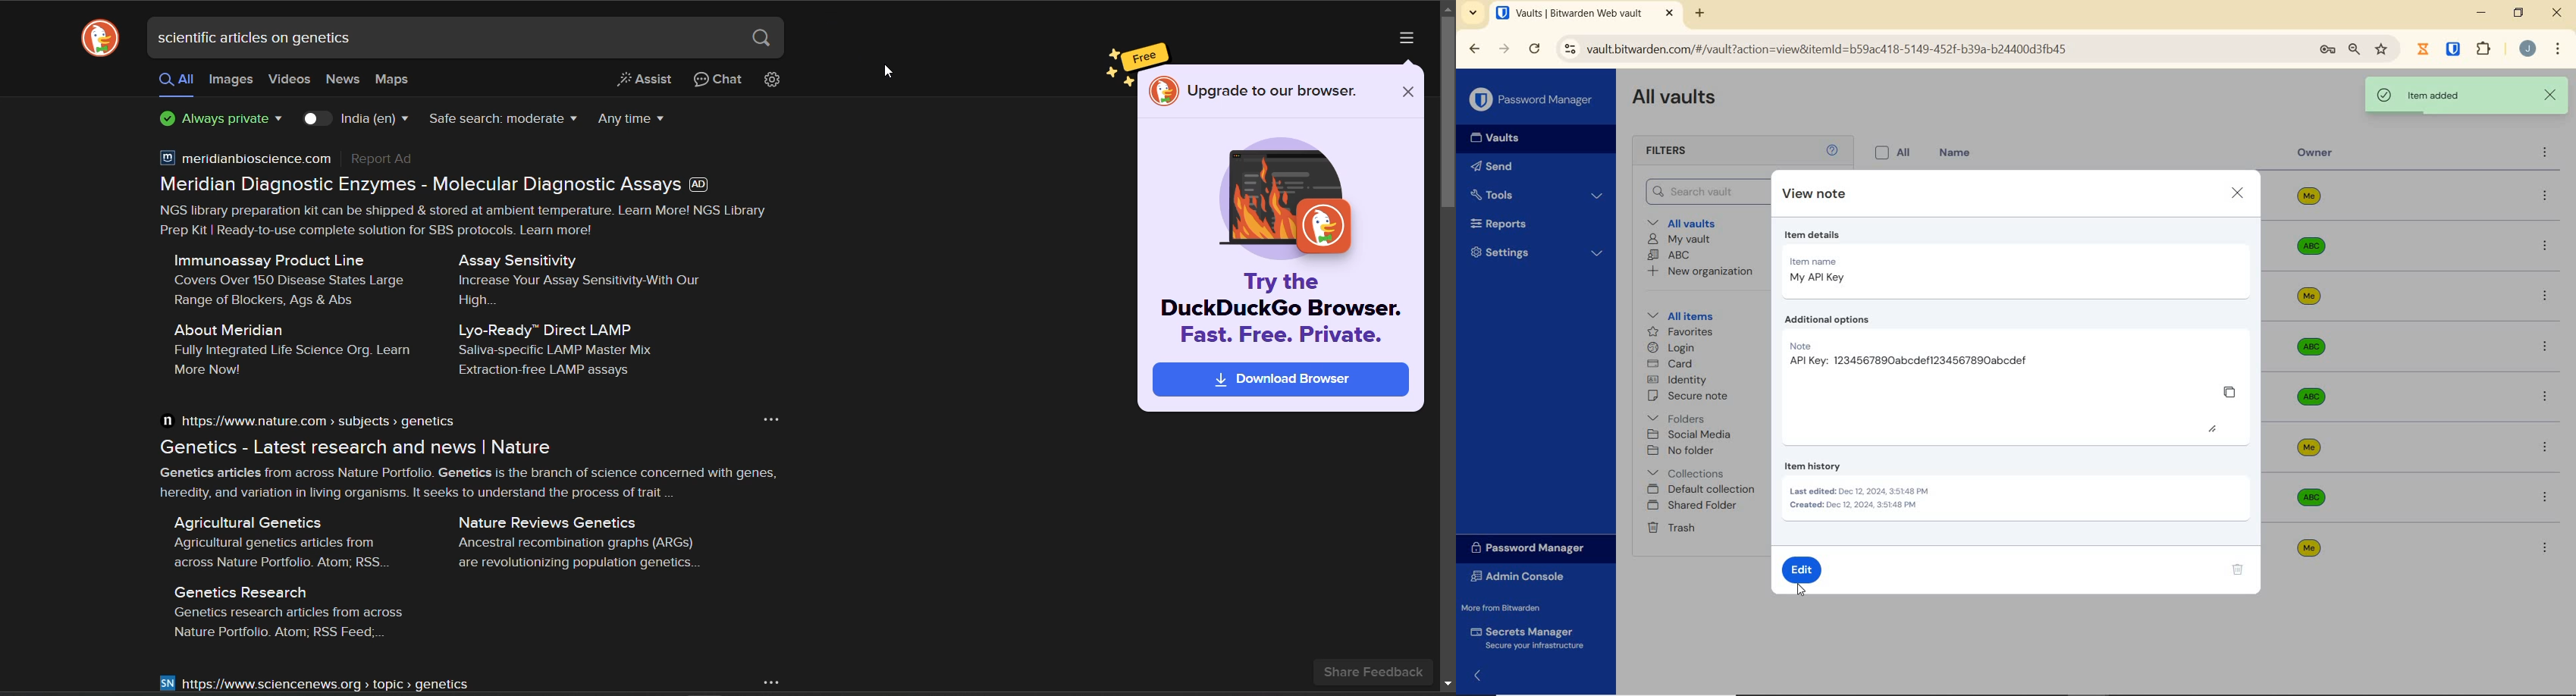  Describe the element at coordinates (2483, 13) in the screenshot. I see `MINIMIZE` at that location.